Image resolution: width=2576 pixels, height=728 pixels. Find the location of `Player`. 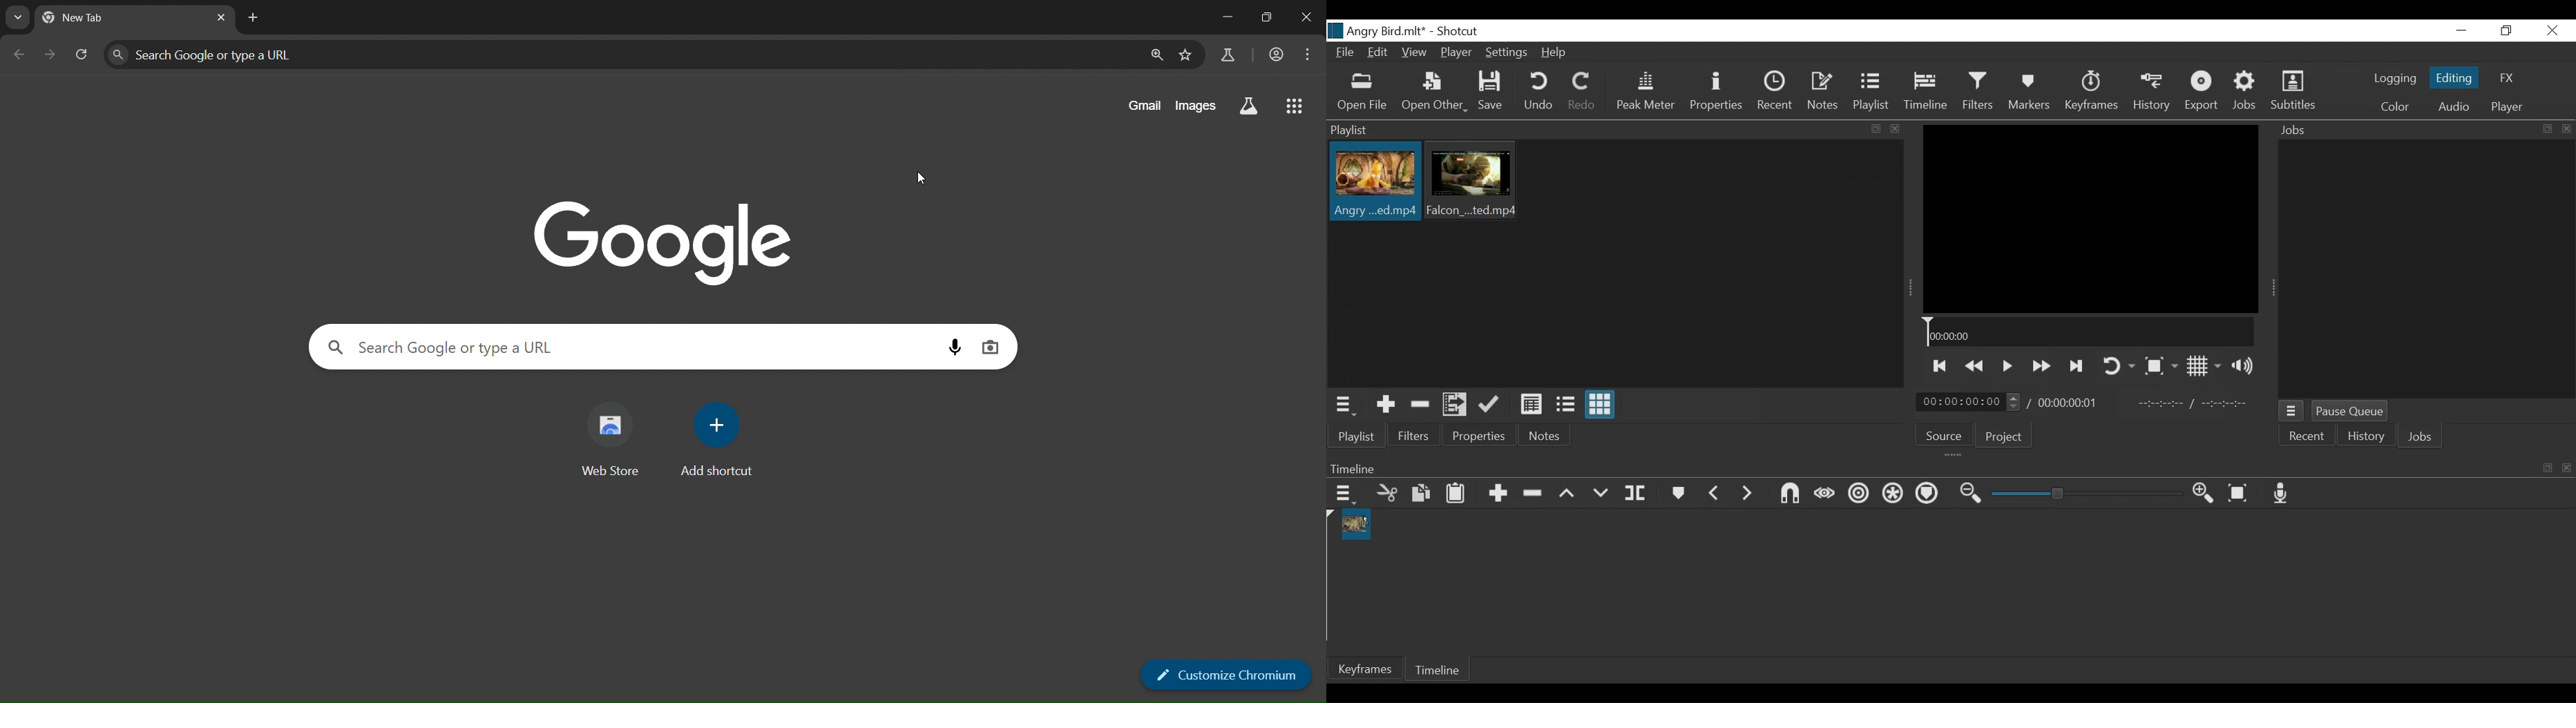

Player is located at coordinates (2508, 106).